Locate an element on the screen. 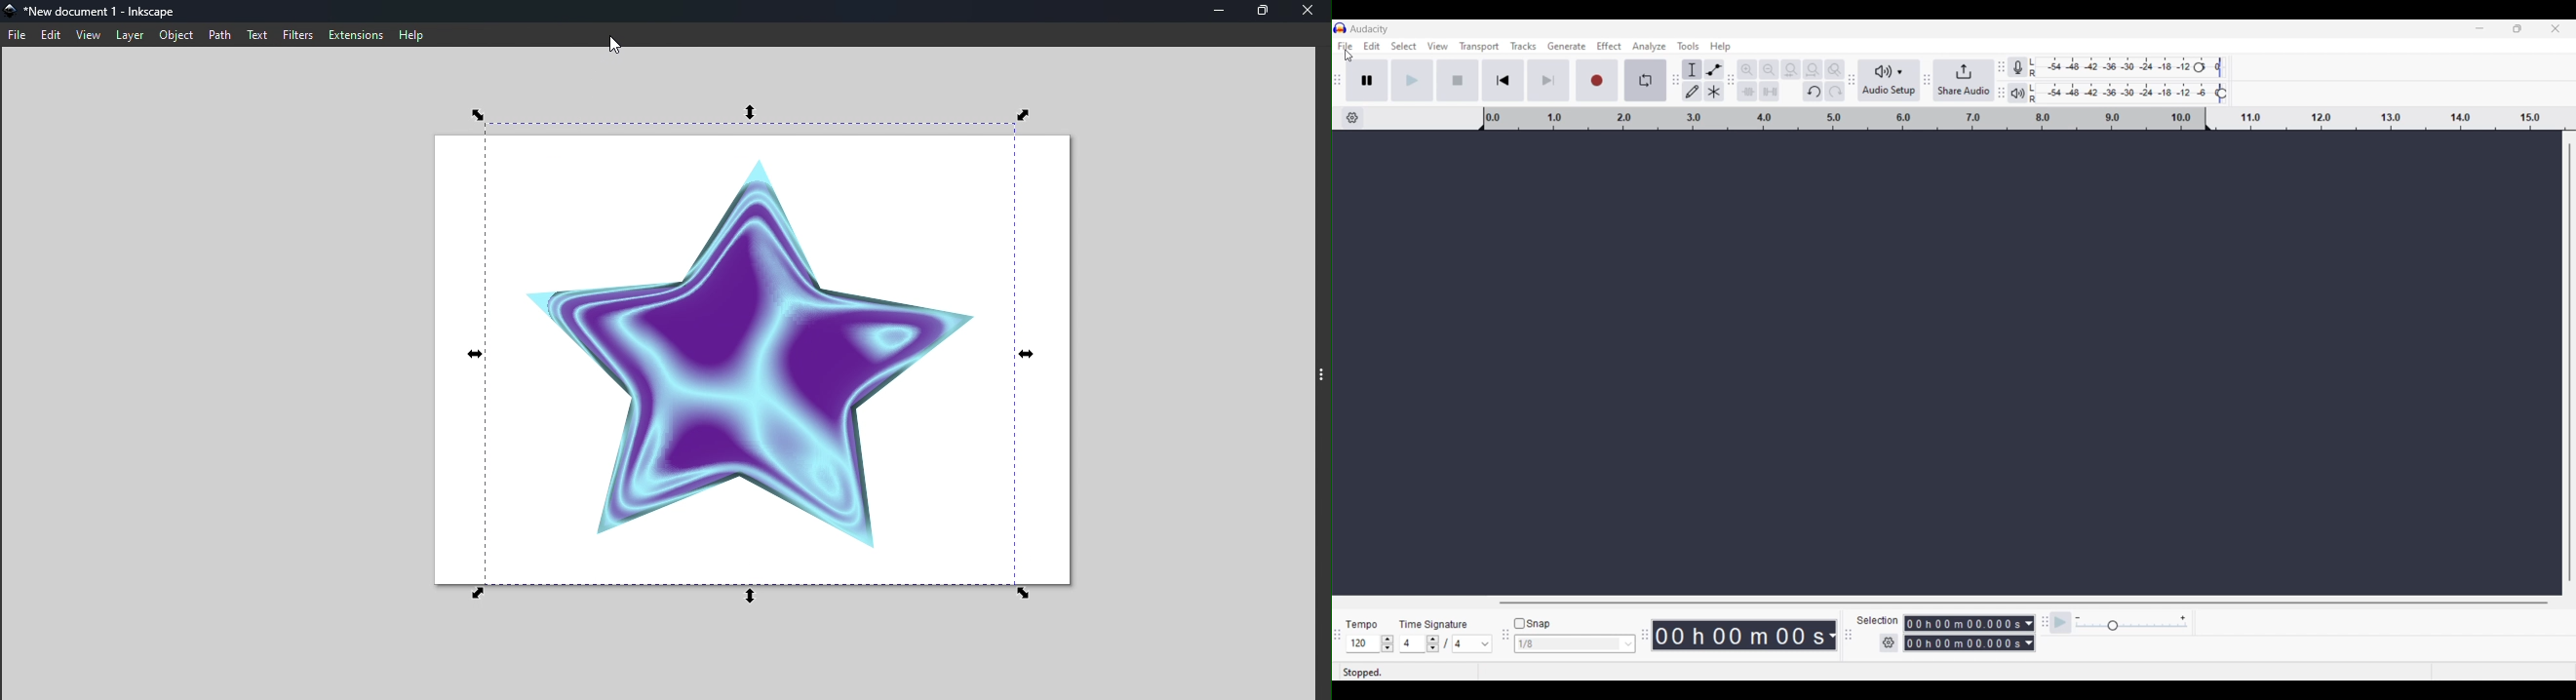  Skip/Select to end is located at coordinates (1548, 80).